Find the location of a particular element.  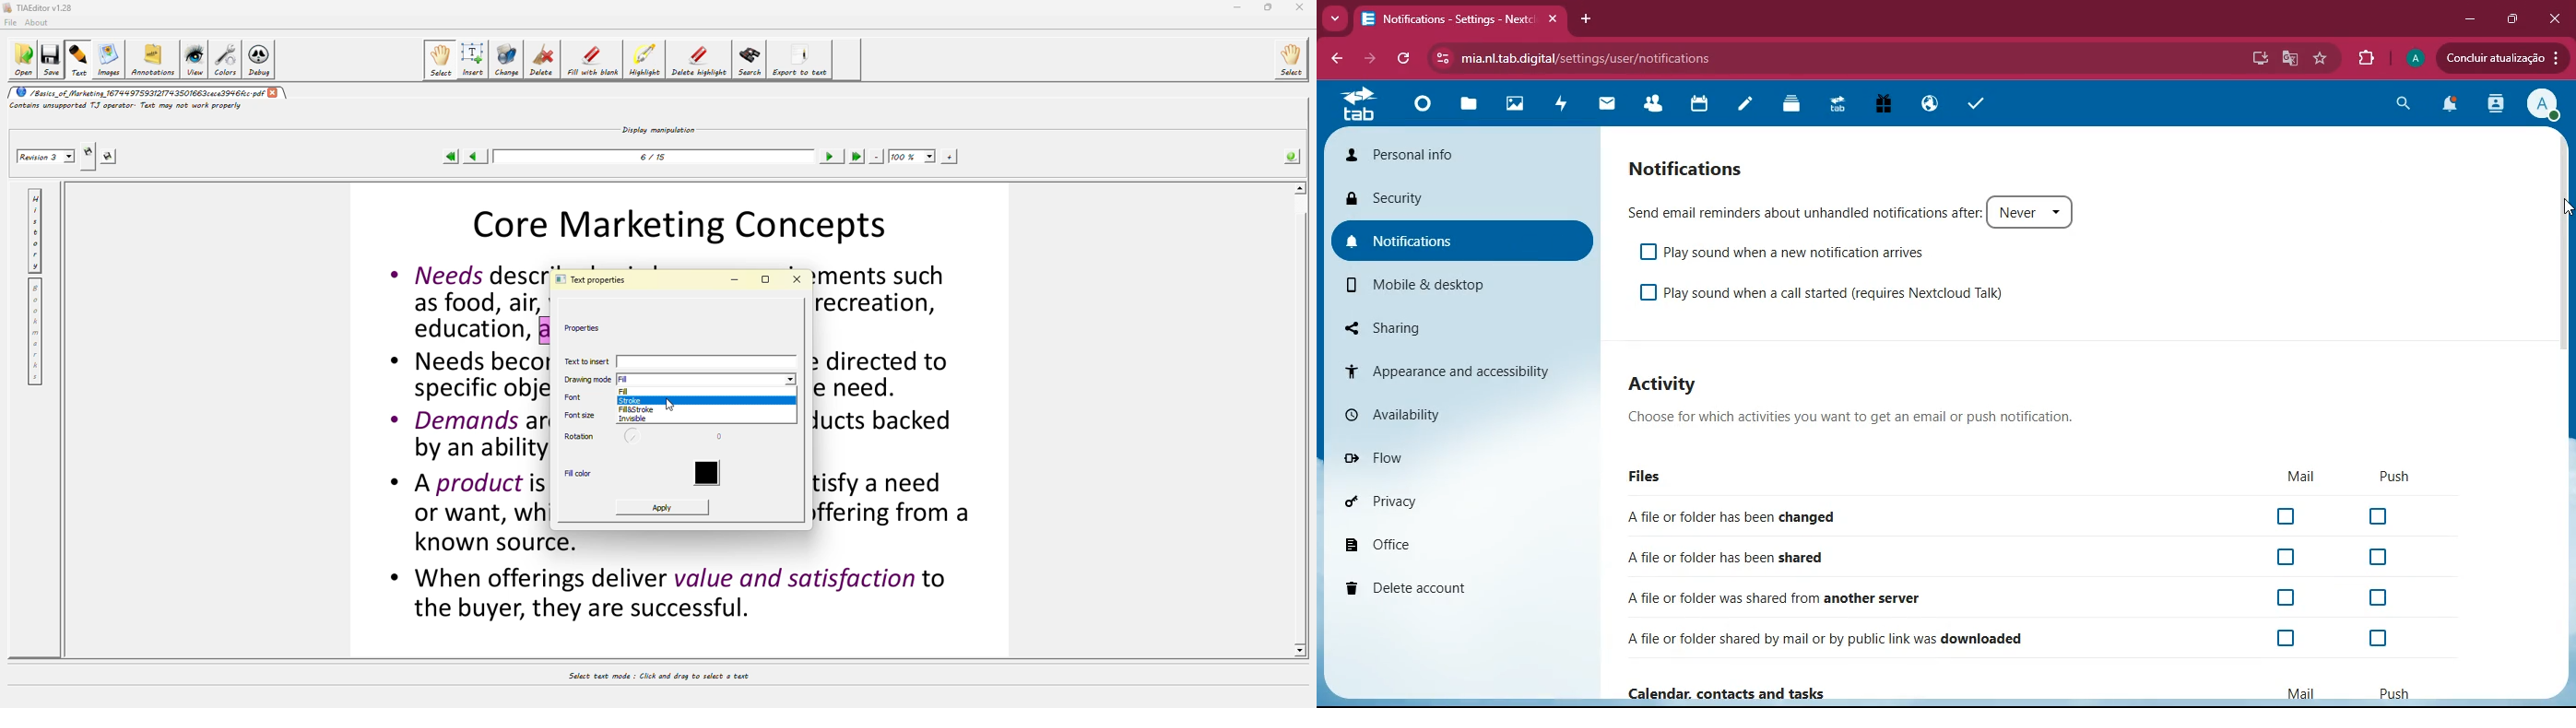

search is located at coordinates (2400, 103).